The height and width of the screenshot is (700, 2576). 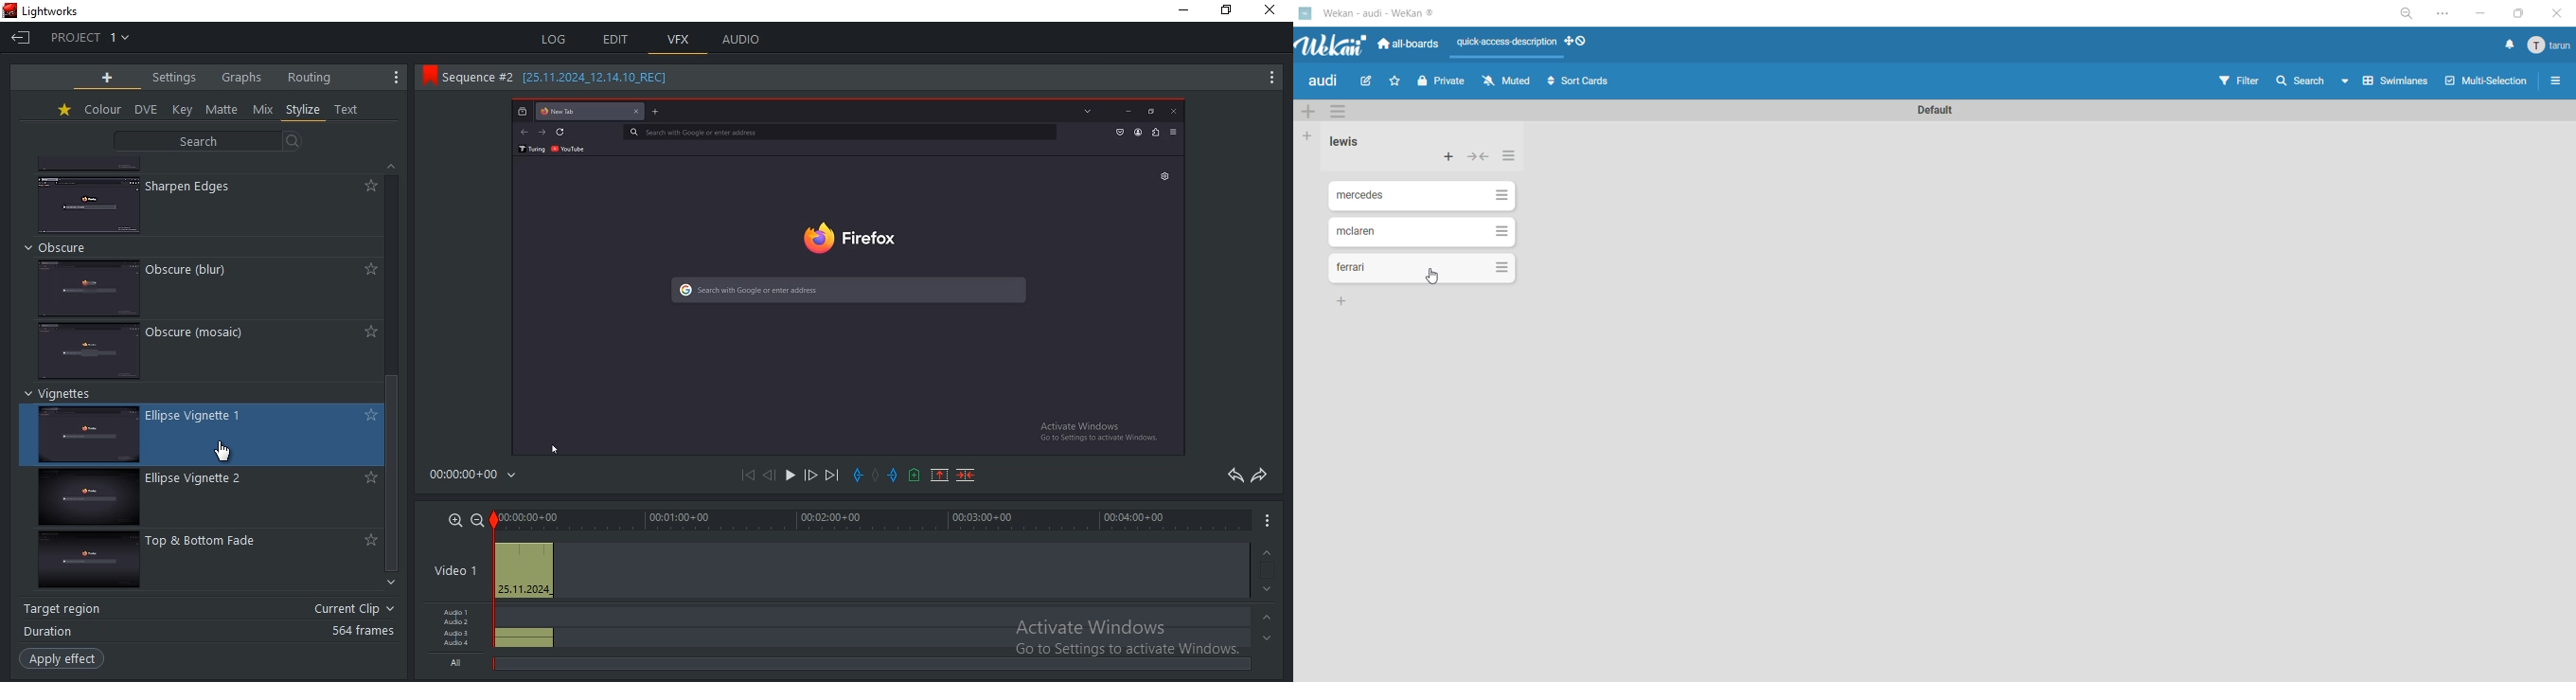 What do you see at coordinates (2483, 83) in the screenshot?
I see `multiselections` at bounding box center [2483, 83].